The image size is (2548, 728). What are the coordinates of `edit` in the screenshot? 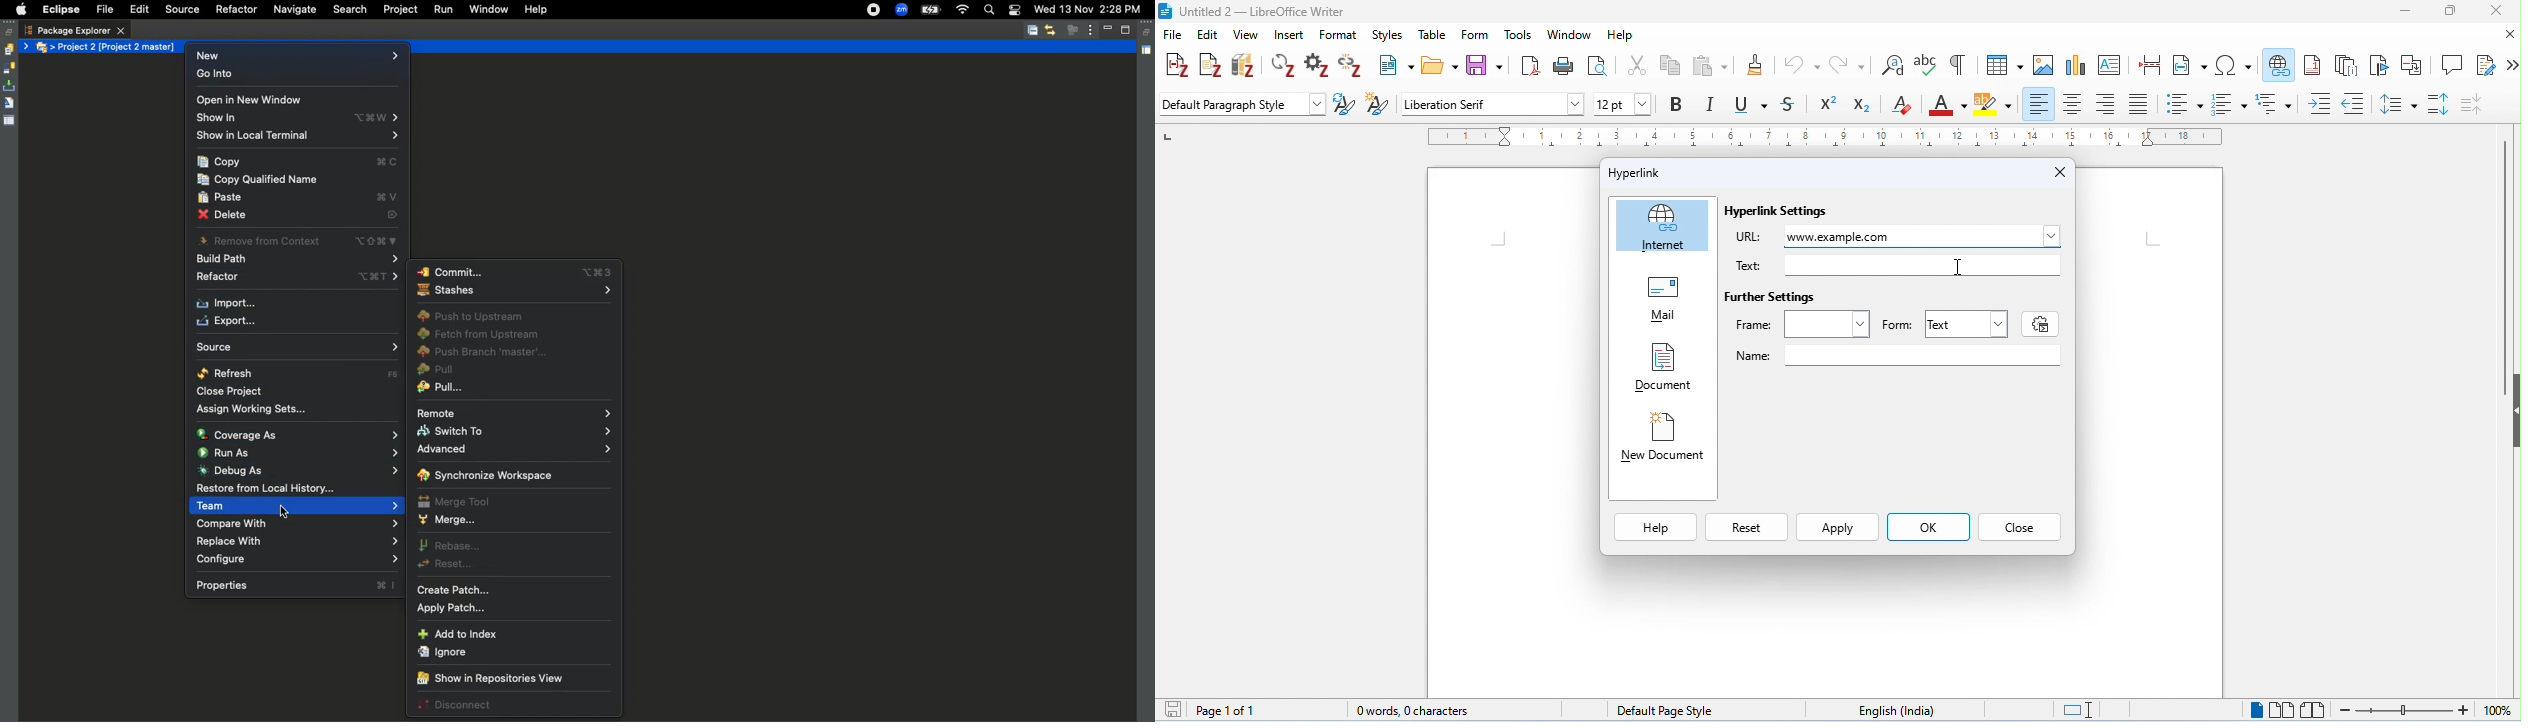 It's located at (1210, 34).